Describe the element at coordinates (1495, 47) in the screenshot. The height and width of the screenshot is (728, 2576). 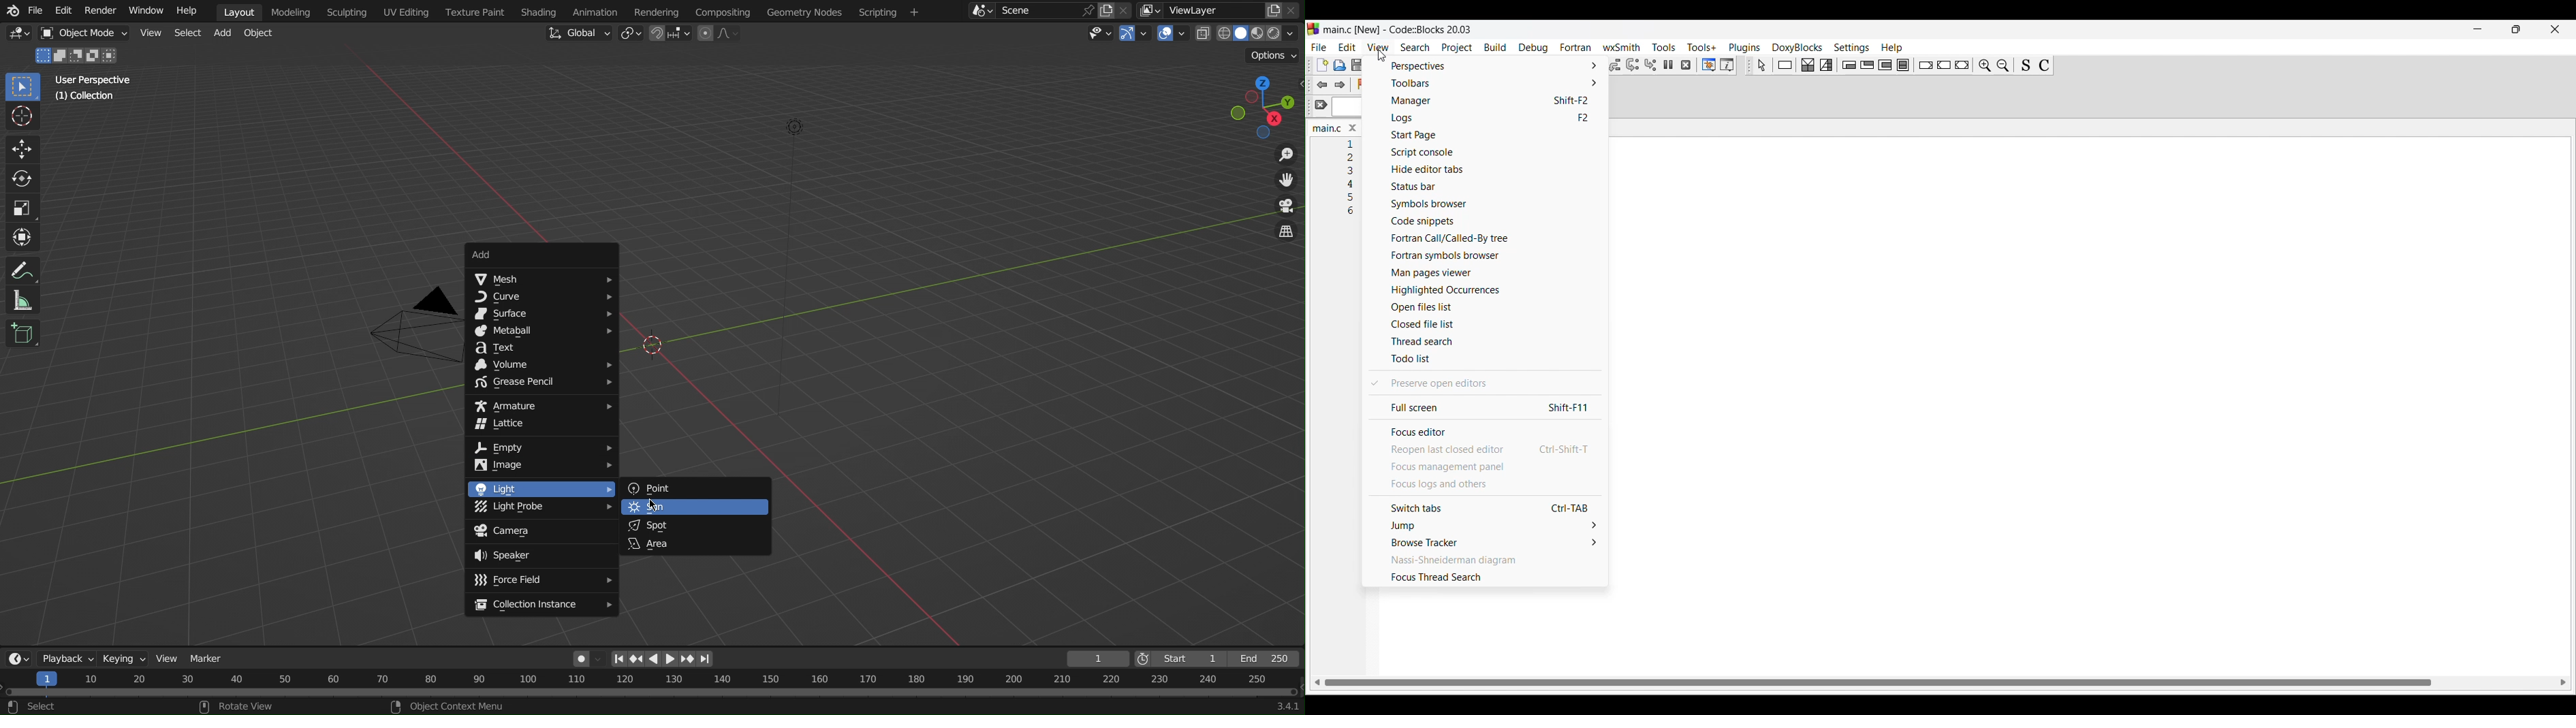
I see `Build menu` at that location.